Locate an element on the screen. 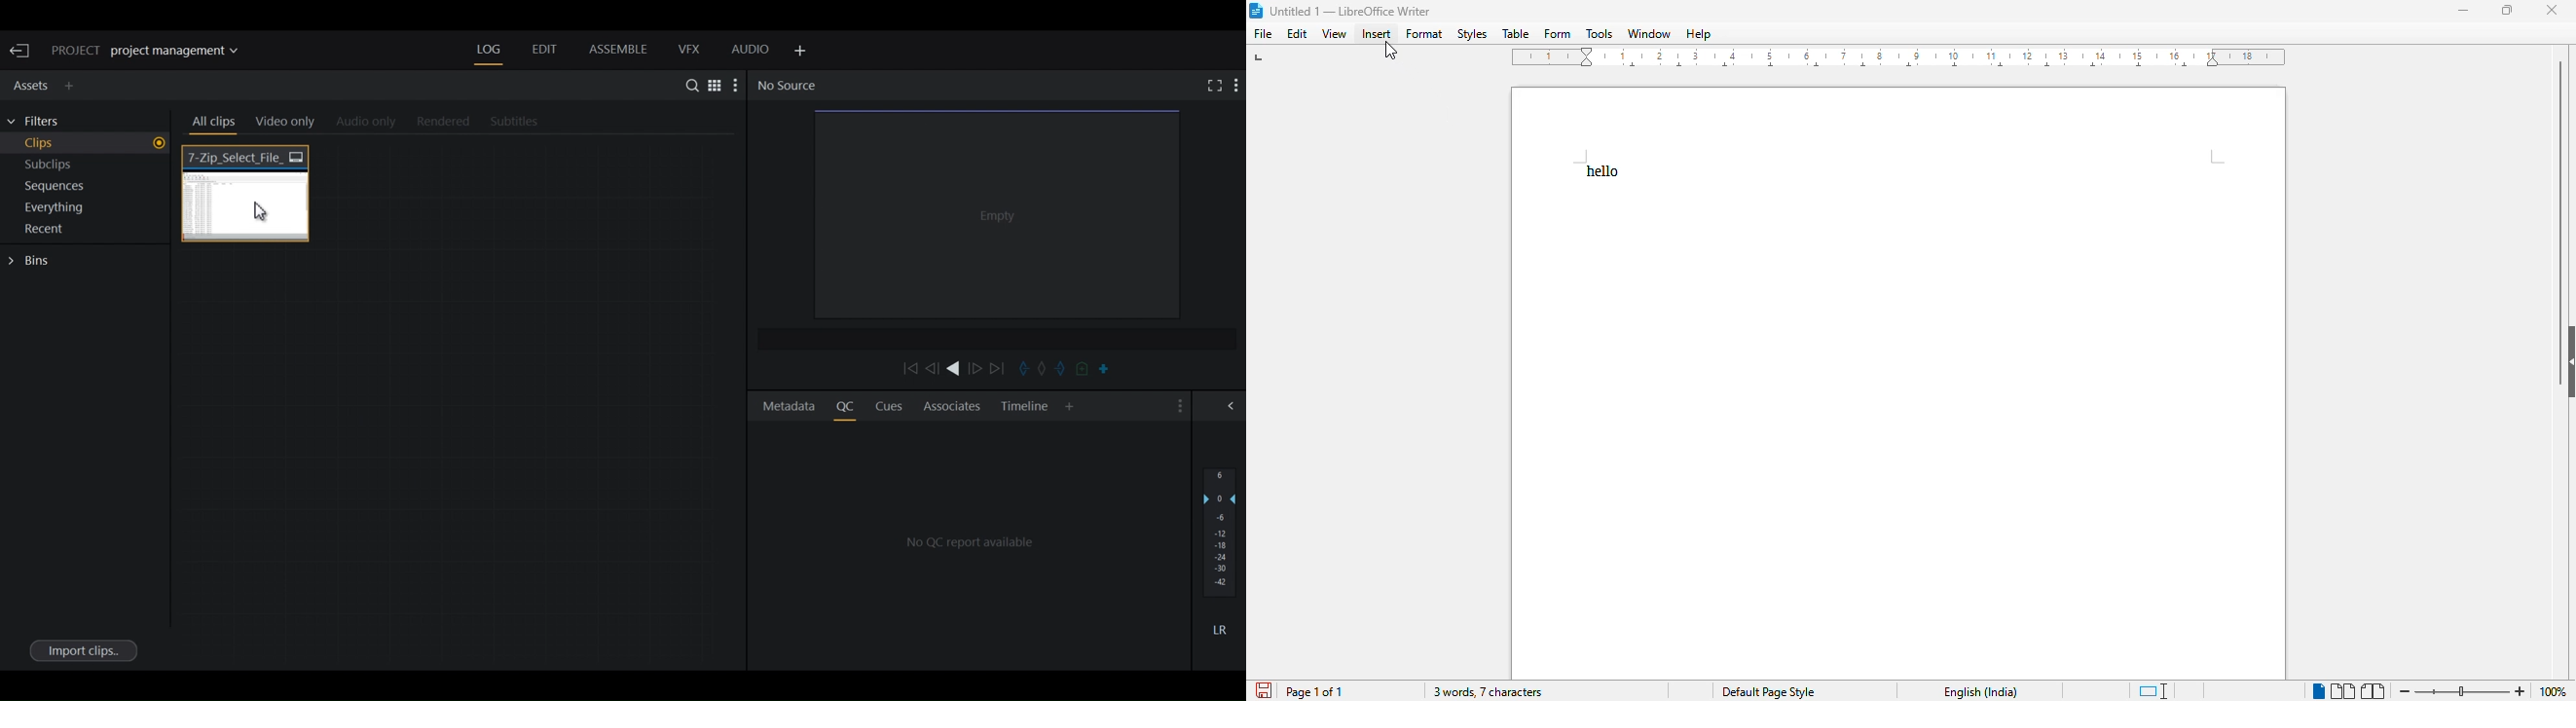 This screenshot has width=2576, height=728. Assemble is located at coordinates (618, 49).